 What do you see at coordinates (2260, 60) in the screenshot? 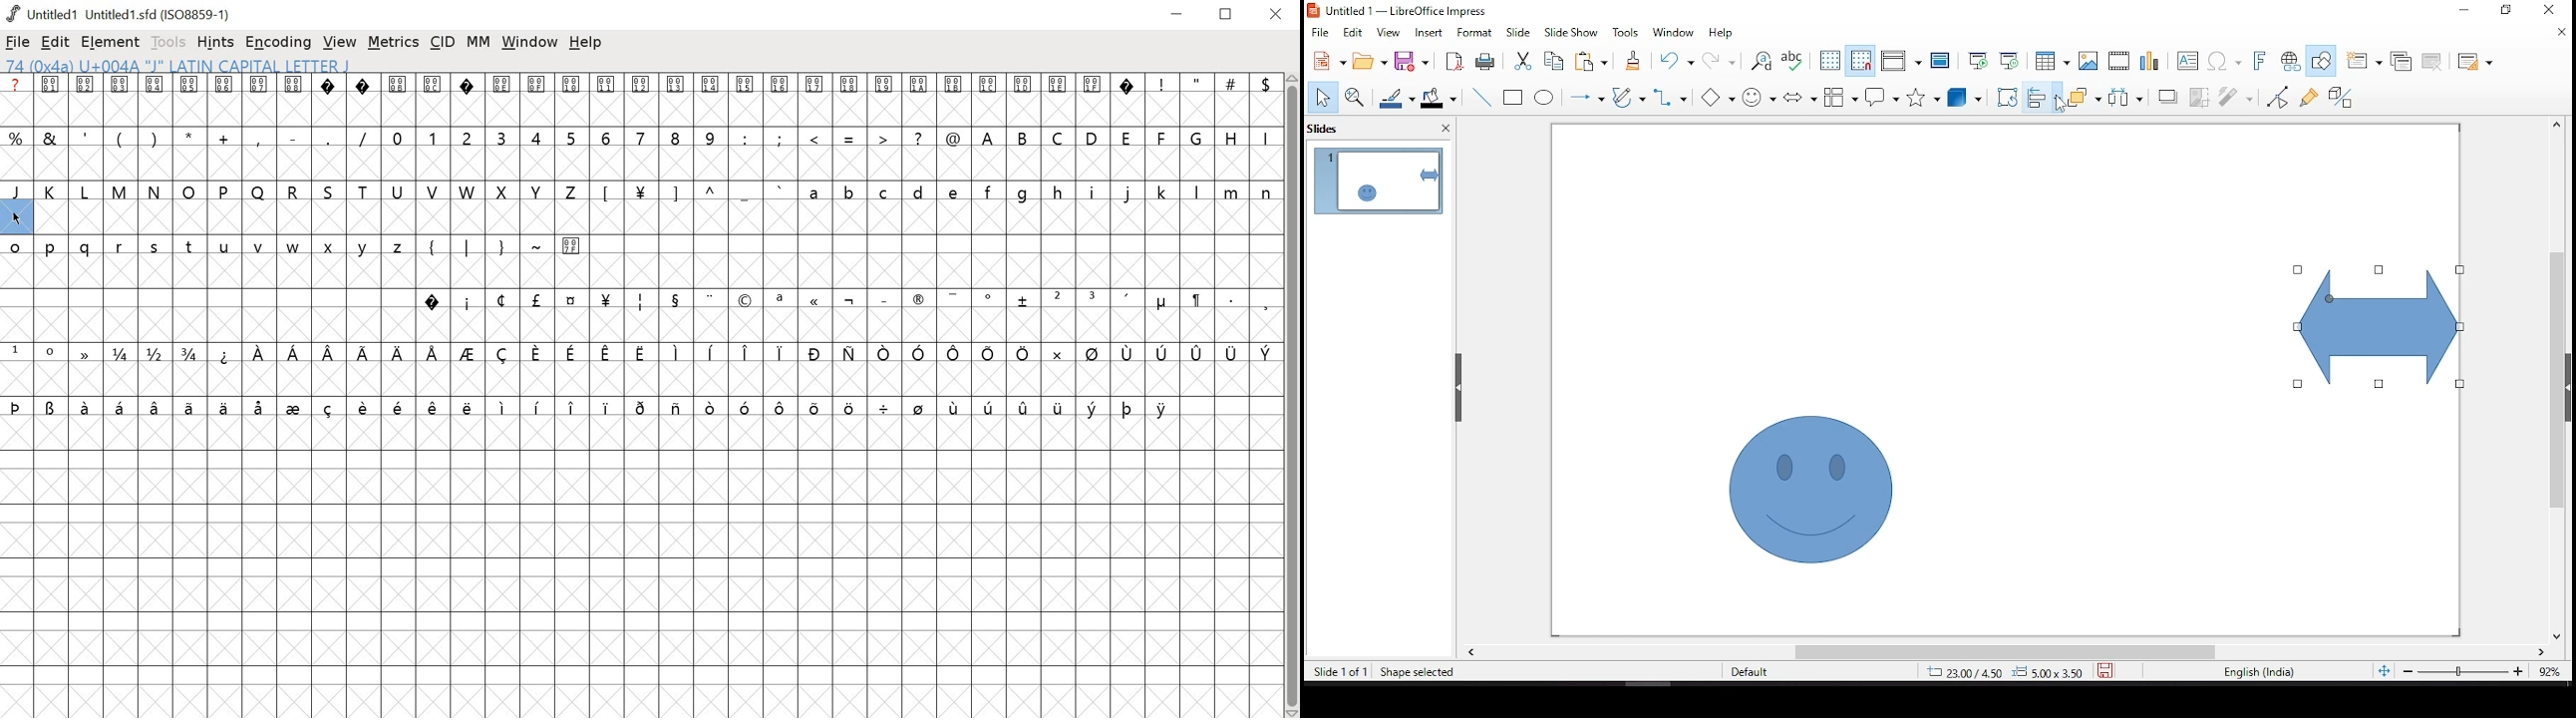
I see `insert font work text` at bounding box center [2260, 60].